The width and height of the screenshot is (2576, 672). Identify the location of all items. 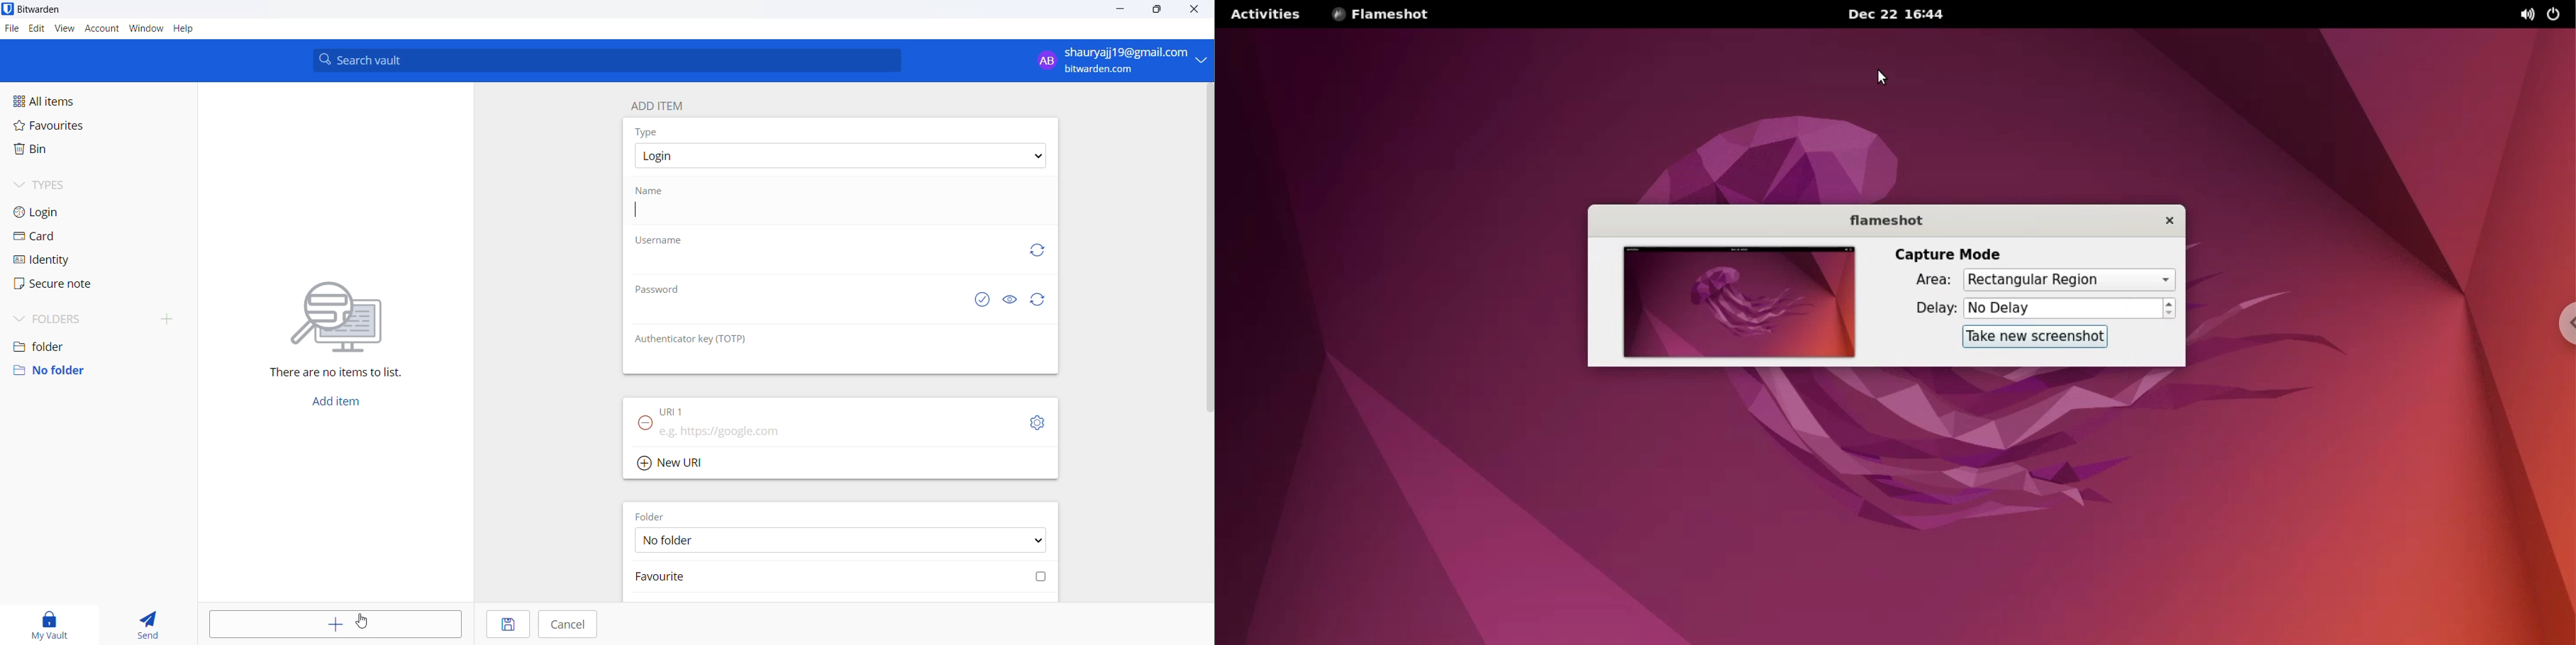
(73, 99).